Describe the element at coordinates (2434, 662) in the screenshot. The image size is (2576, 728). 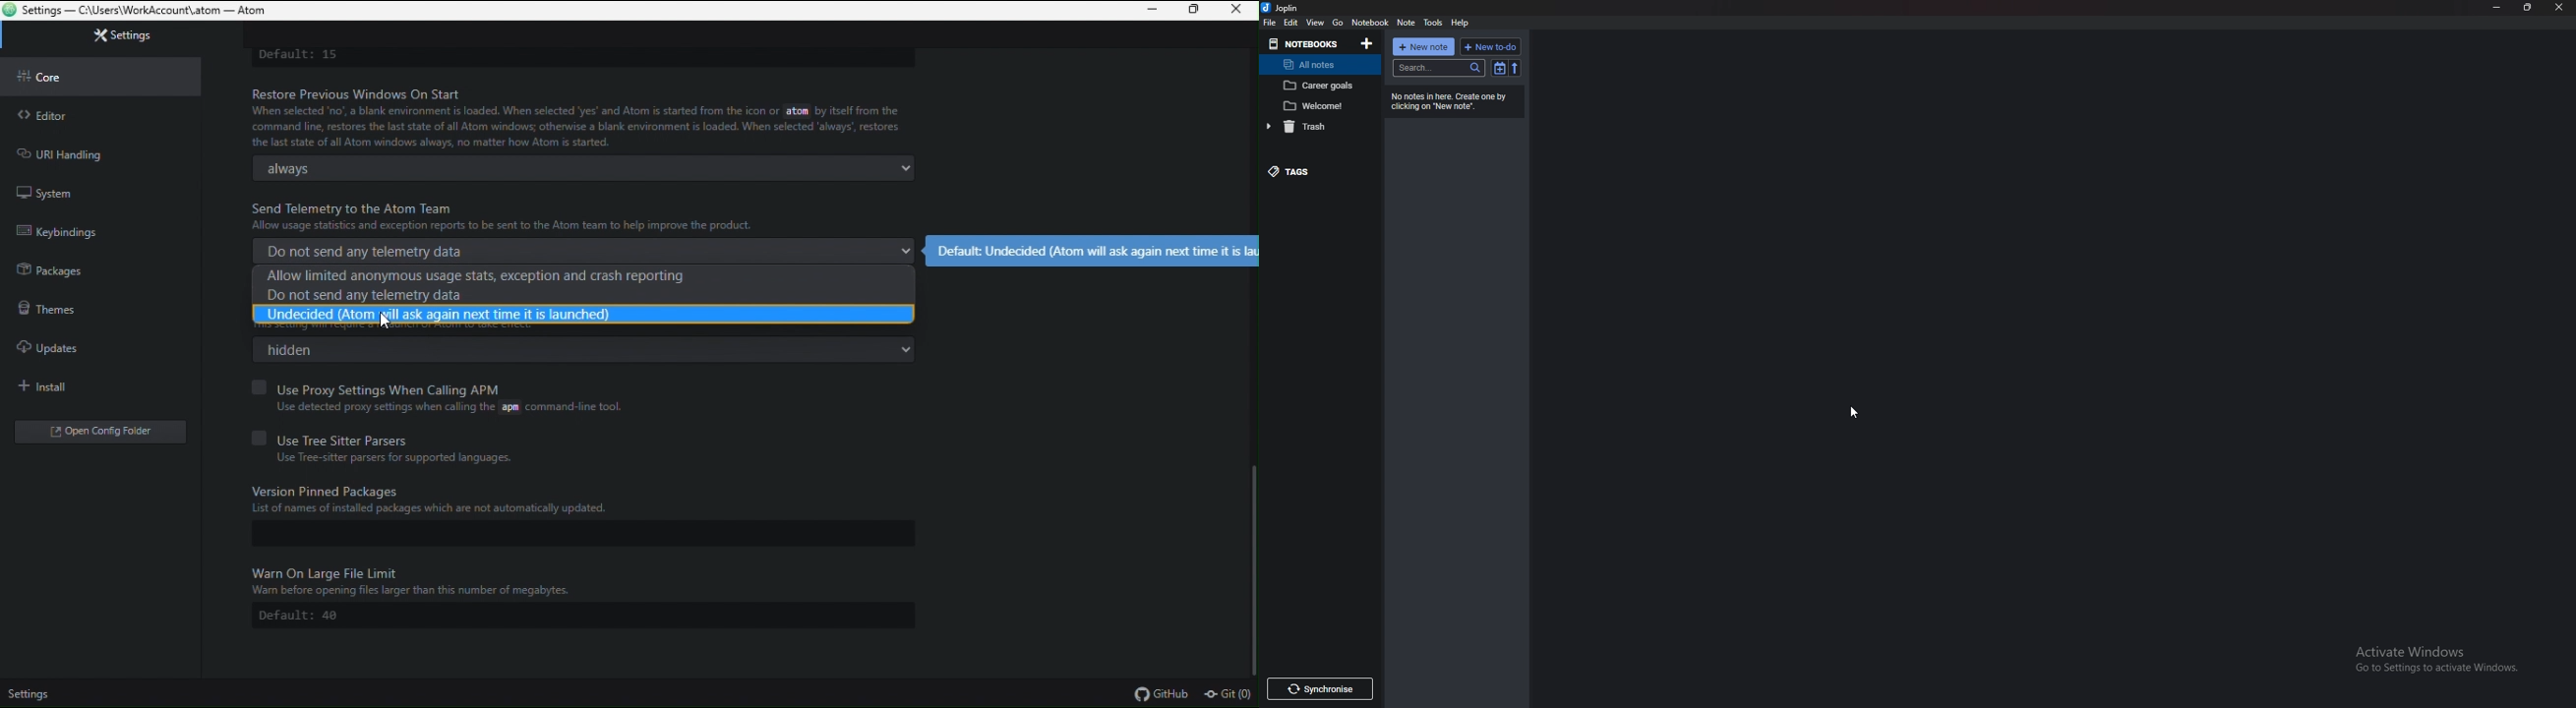
I see `Activate Windows` at that location.